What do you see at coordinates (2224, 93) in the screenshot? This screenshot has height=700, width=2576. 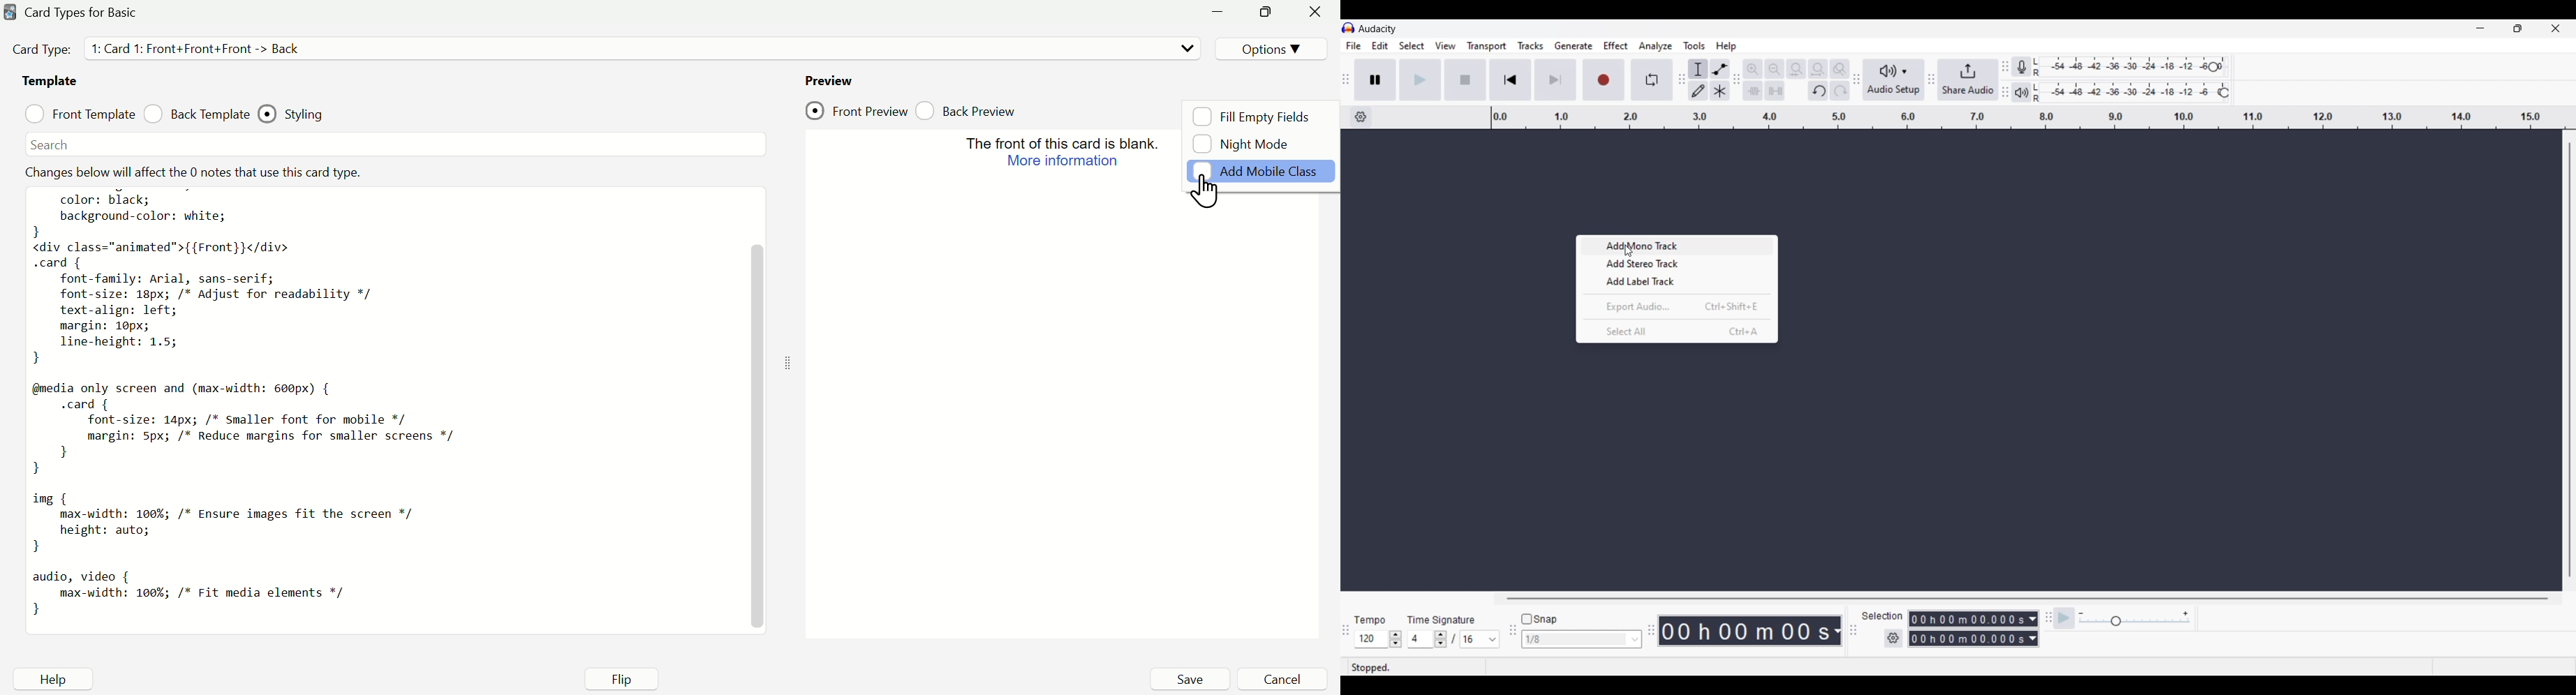 I see `Change playback level` at bounding box center [2224, 93].